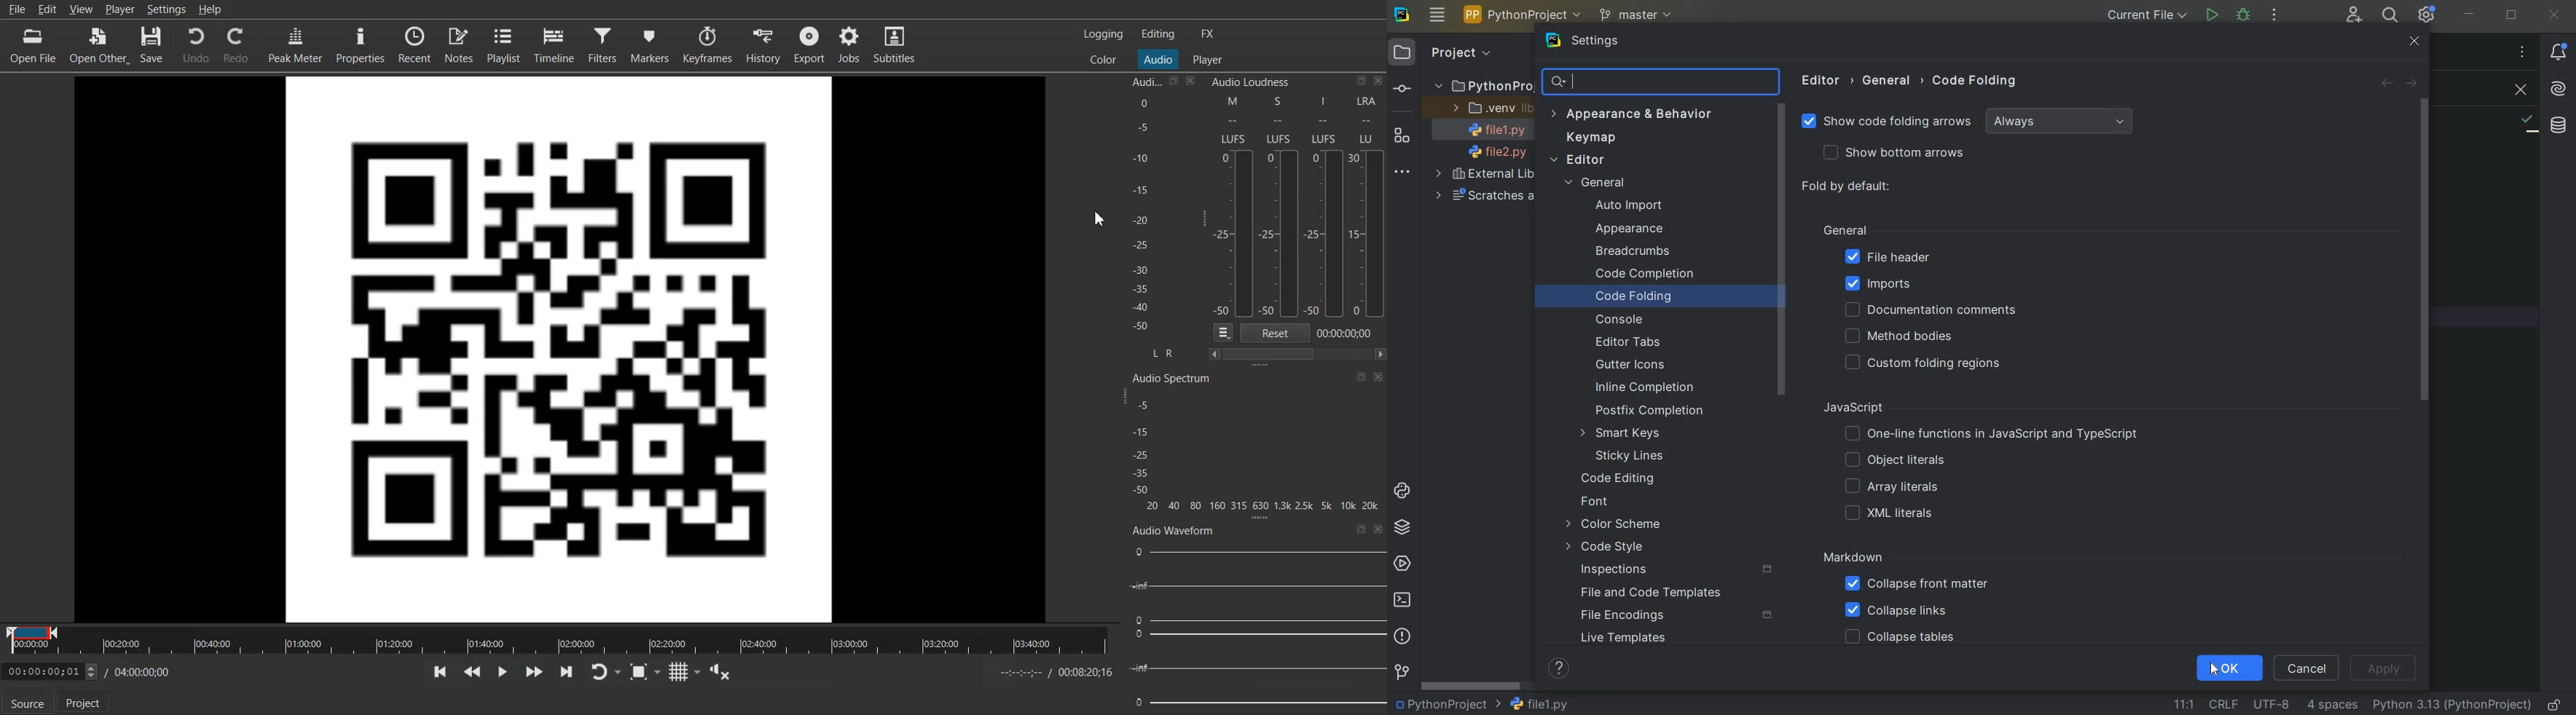  Describe the element at coordinates (1174, 531) in the screenshot. I see `Audio Waveform` at that location.